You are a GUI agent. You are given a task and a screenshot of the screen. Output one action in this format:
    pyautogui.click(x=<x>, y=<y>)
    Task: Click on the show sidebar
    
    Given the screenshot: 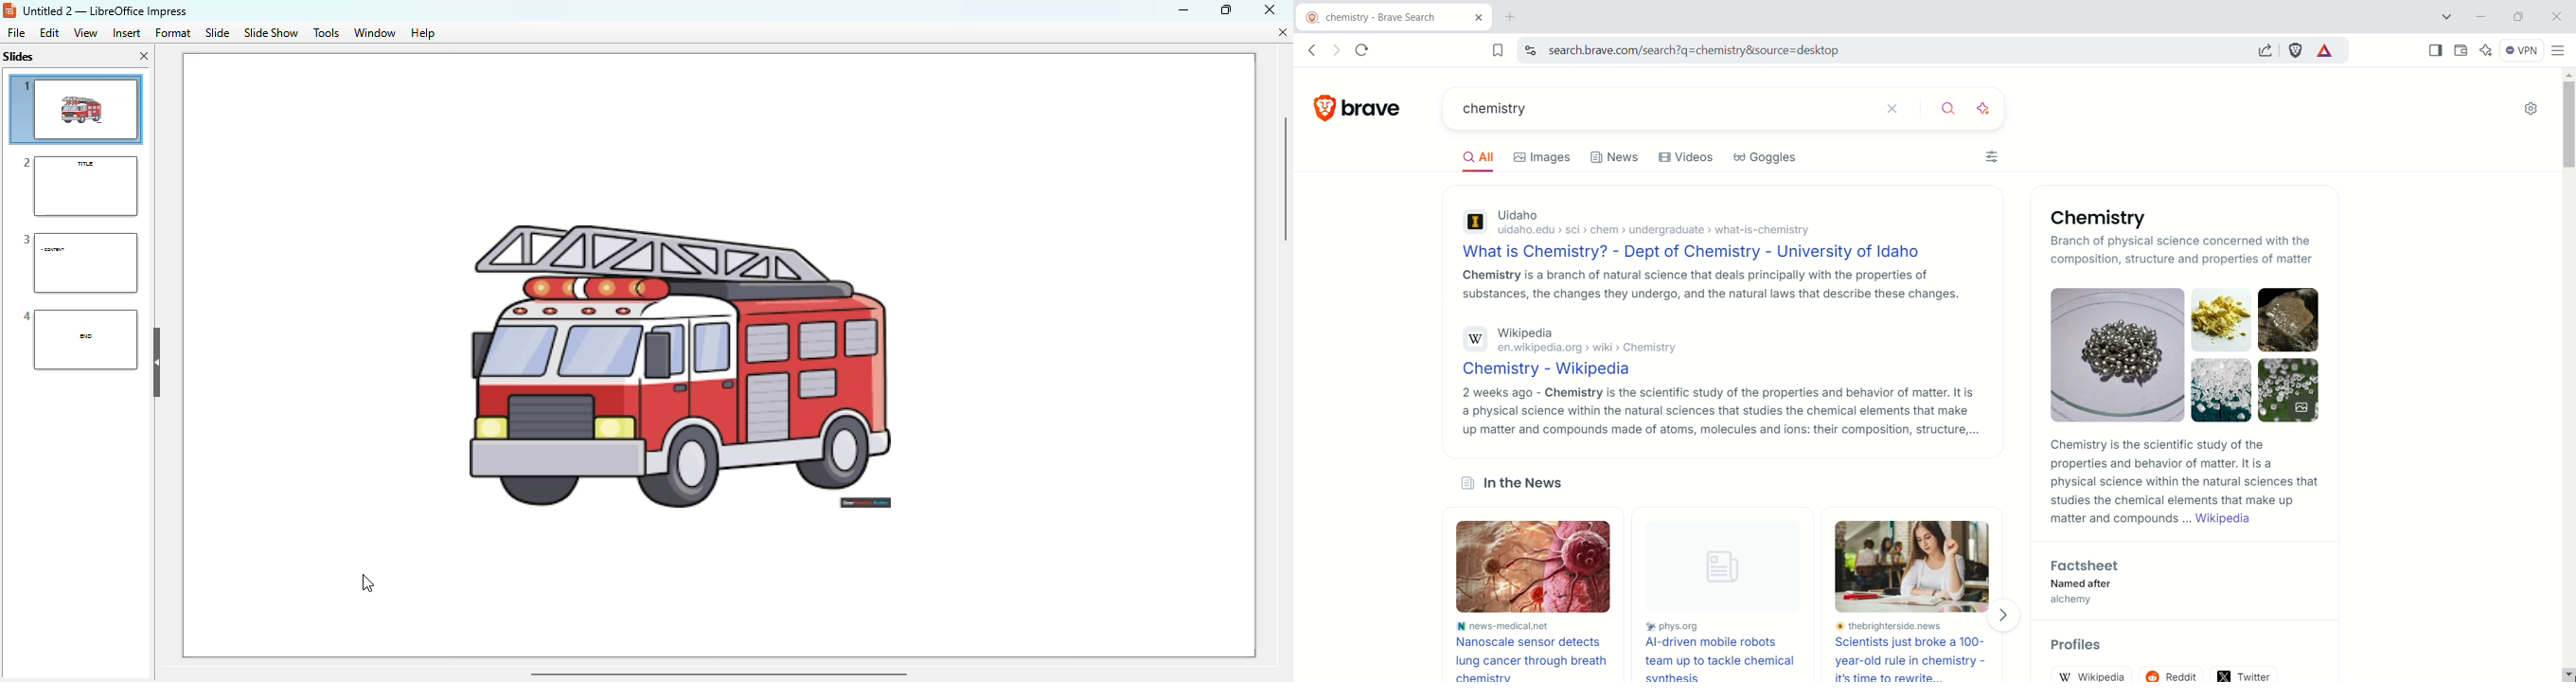 What is the action you would take?
    pyautogui.click(x=2437, y=49)
    